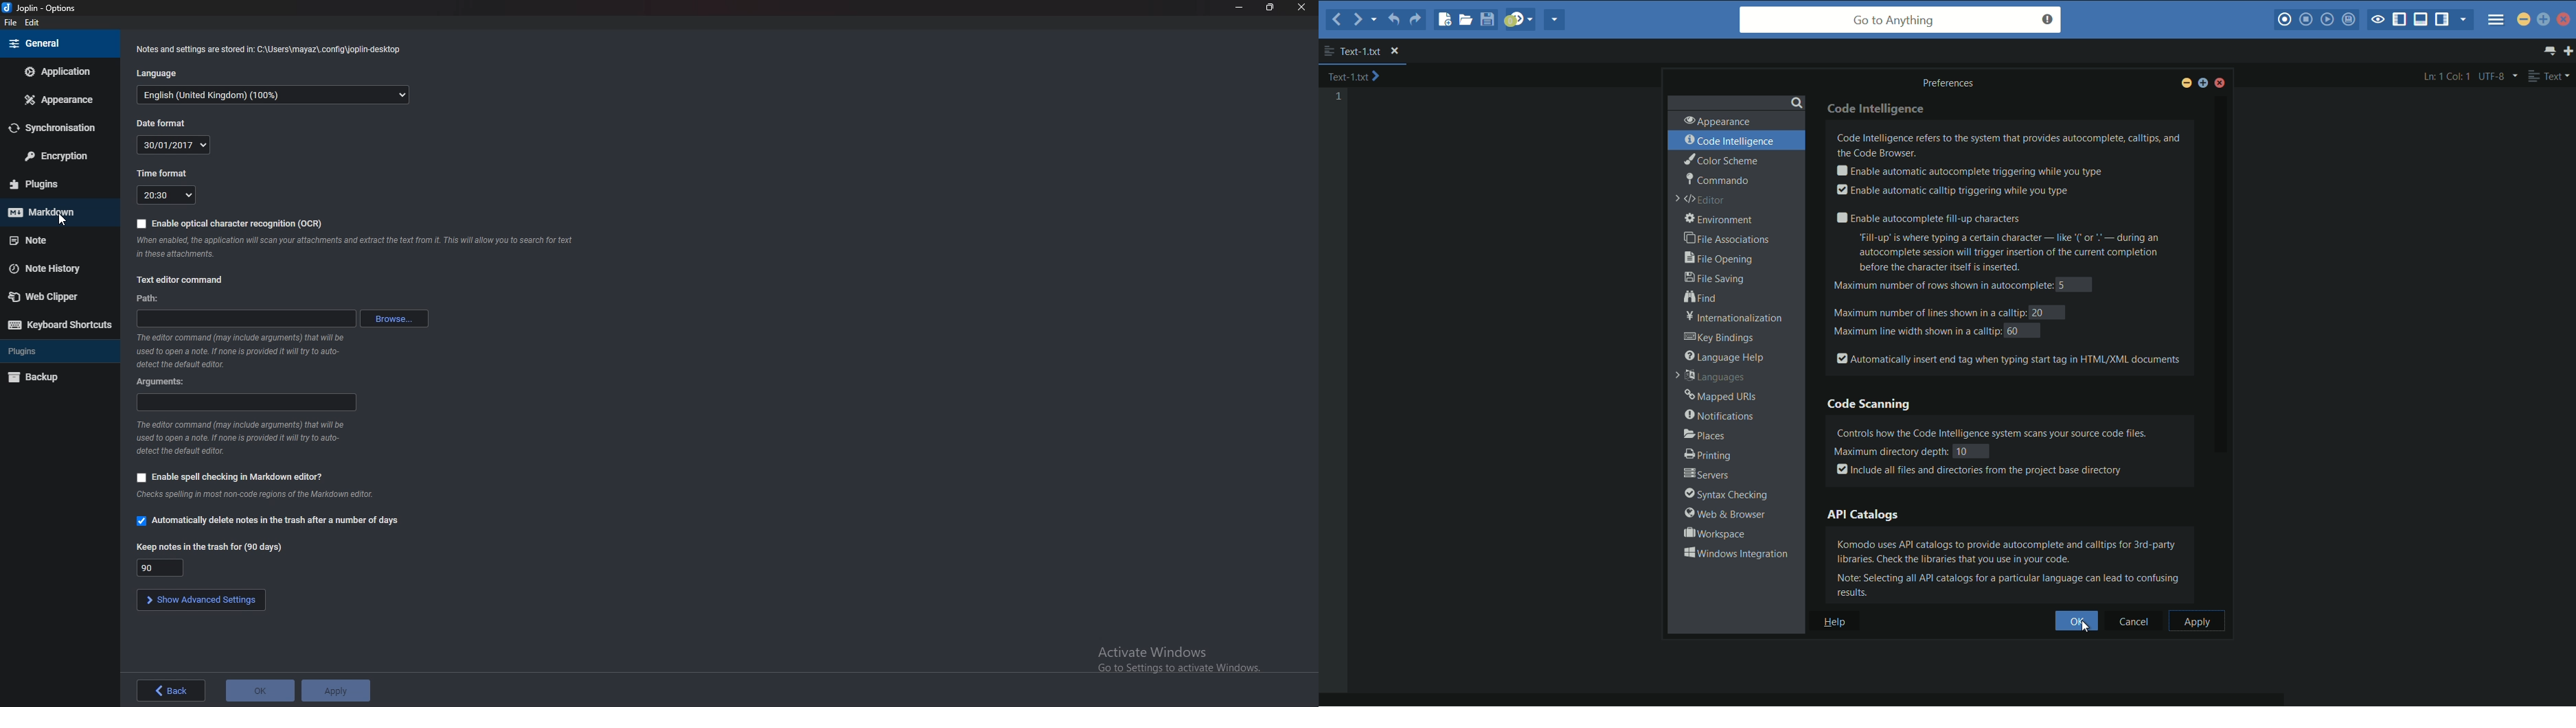 This screenshot has width=2576, height=728. What do you see at coordinates (166, 123) in the screenshot?
I see `Date format` at bounding box center [166, 123].